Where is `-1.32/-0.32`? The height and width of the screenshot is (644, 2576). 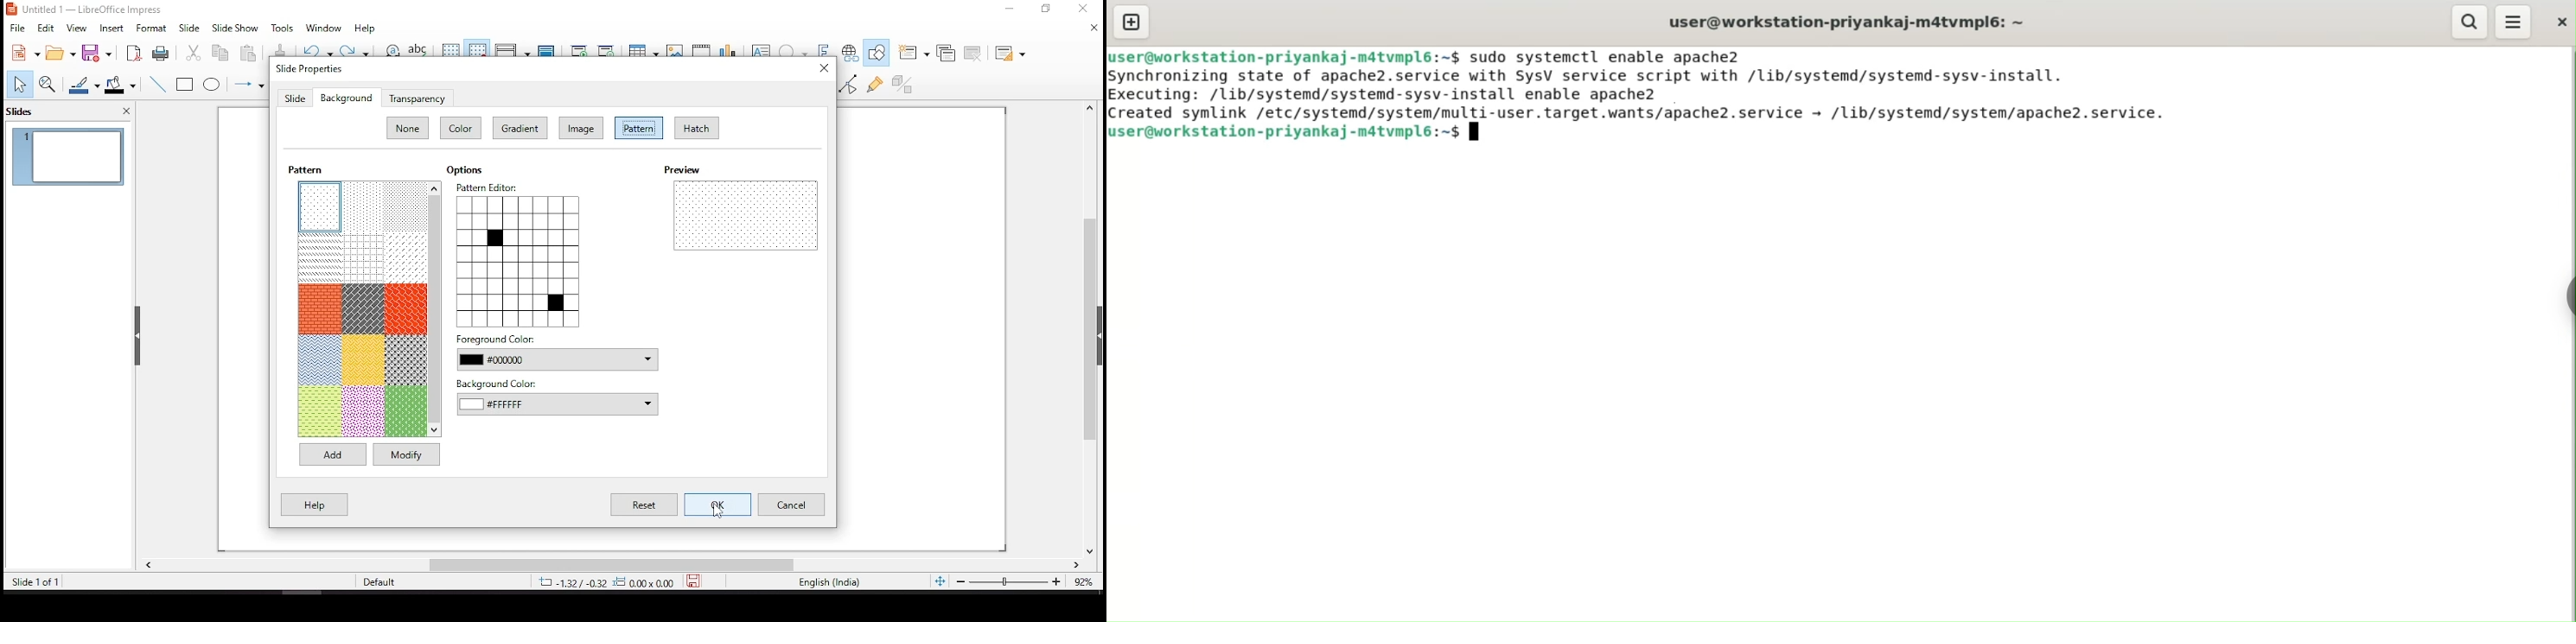
-1.32/-0.32 is located at coordinates (604, 582).